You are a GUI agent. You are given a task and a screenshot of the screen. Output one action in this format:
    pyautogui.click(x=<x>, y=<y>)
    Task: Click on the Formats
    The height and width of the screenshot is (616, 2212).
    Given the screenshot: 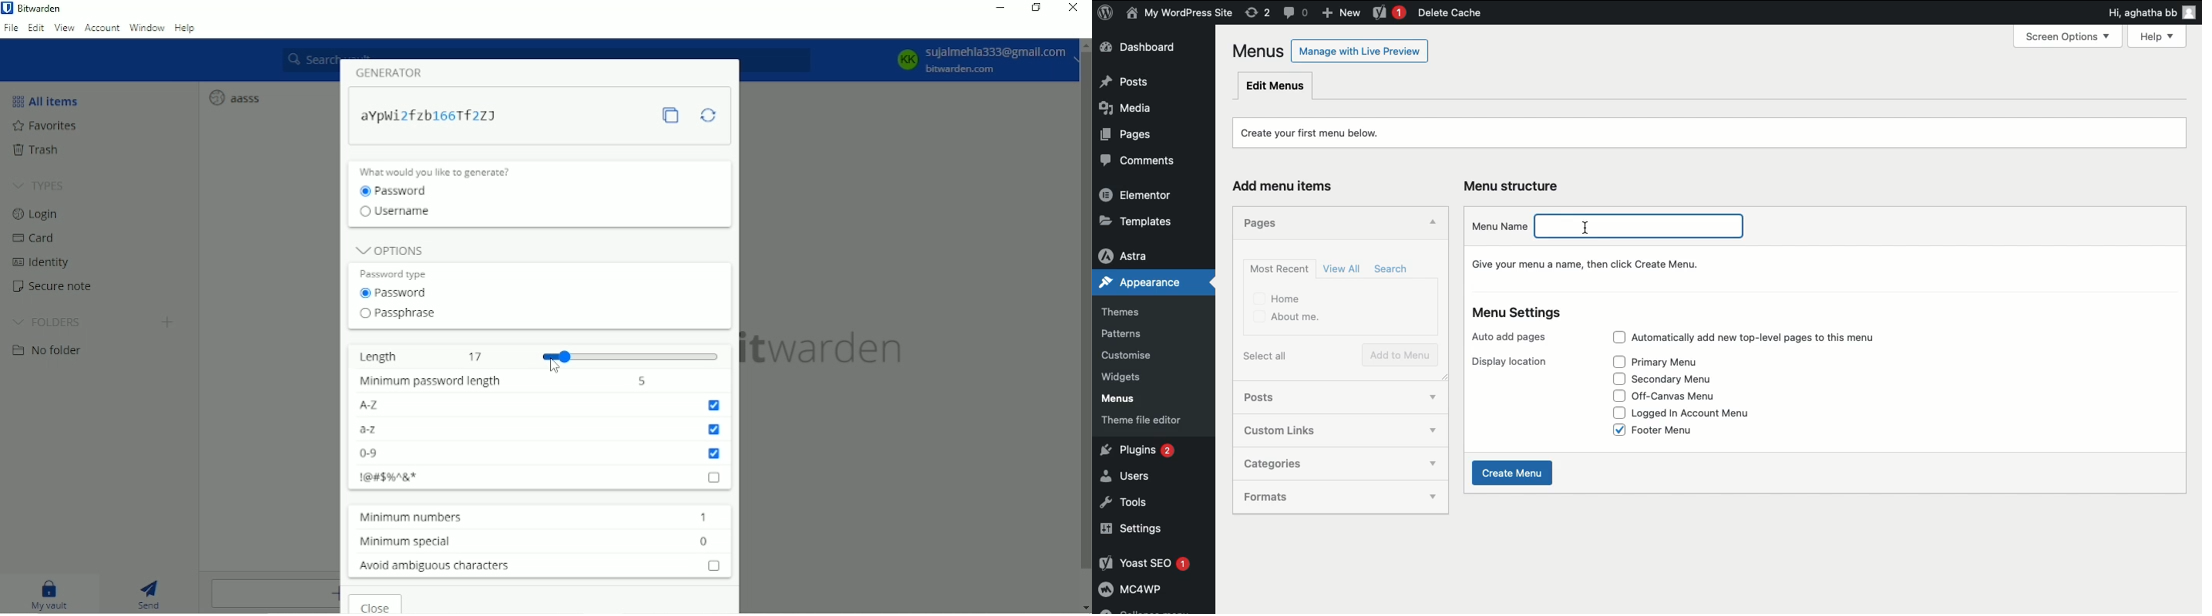 What is the action you would take?
    pyautogui.click(x=1314, y=497)
    